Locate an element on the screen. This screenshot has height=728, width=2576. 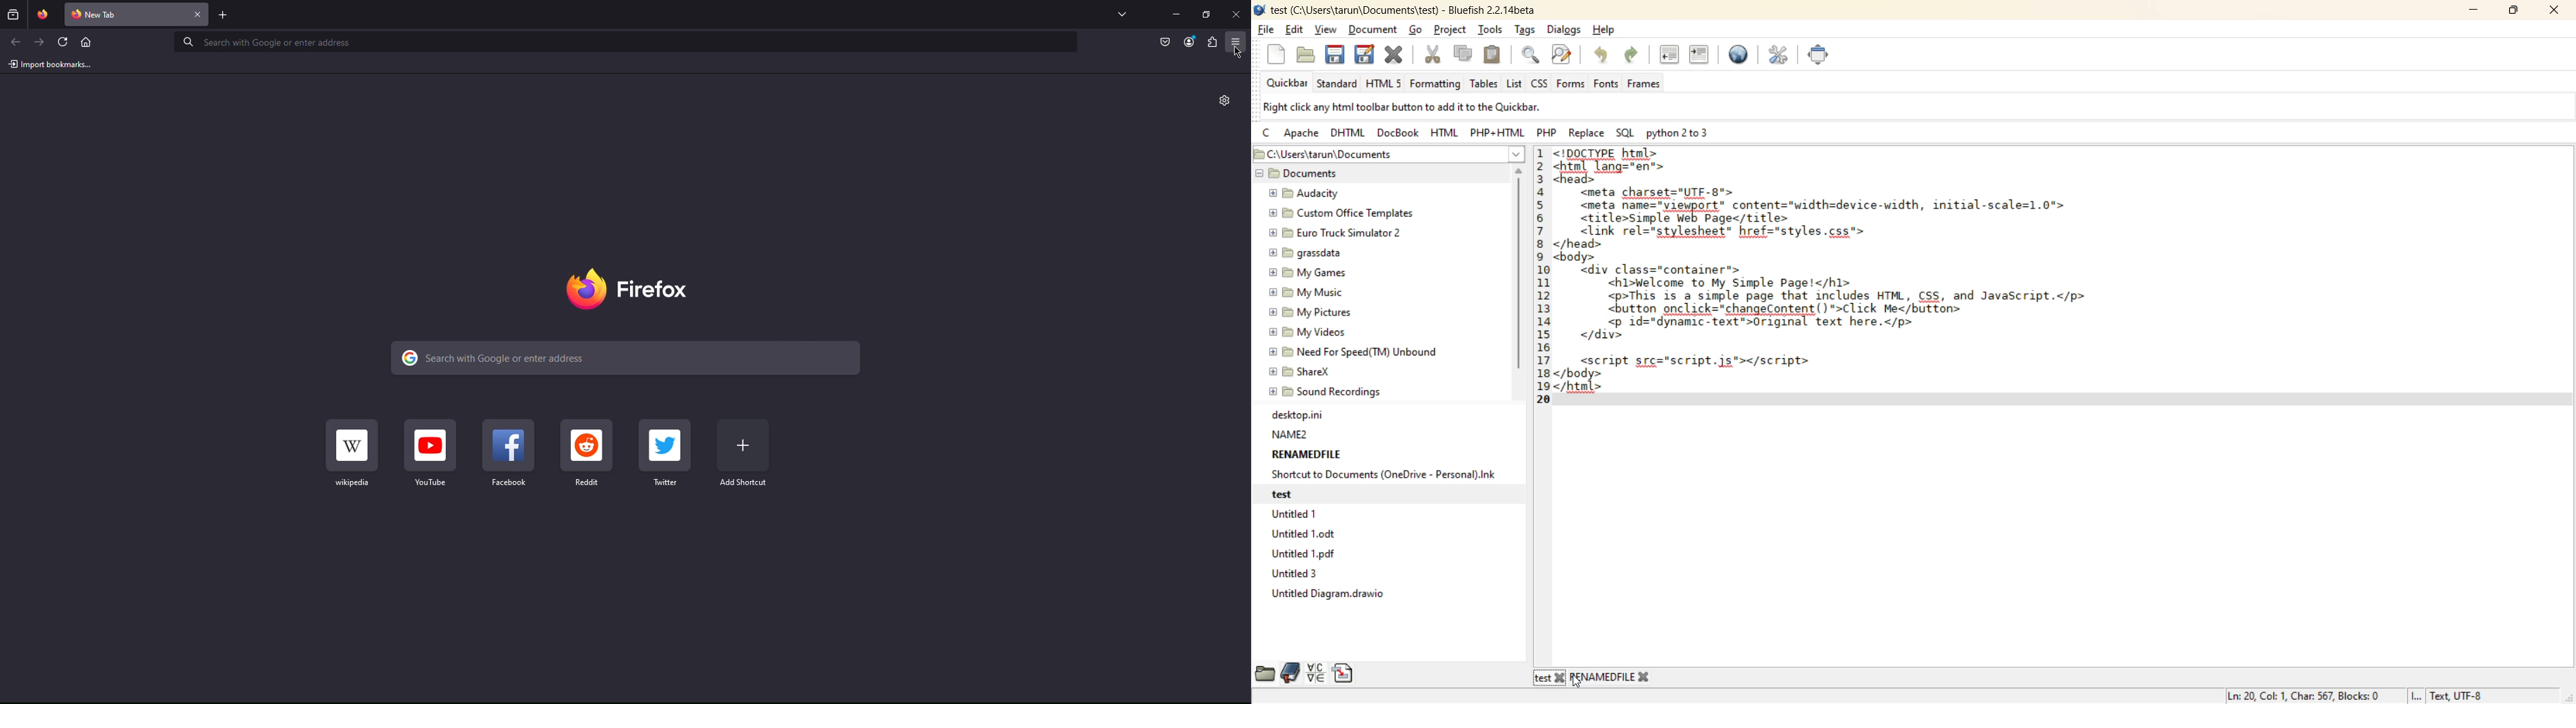
ShareX is located at coordinates (1306, 370).